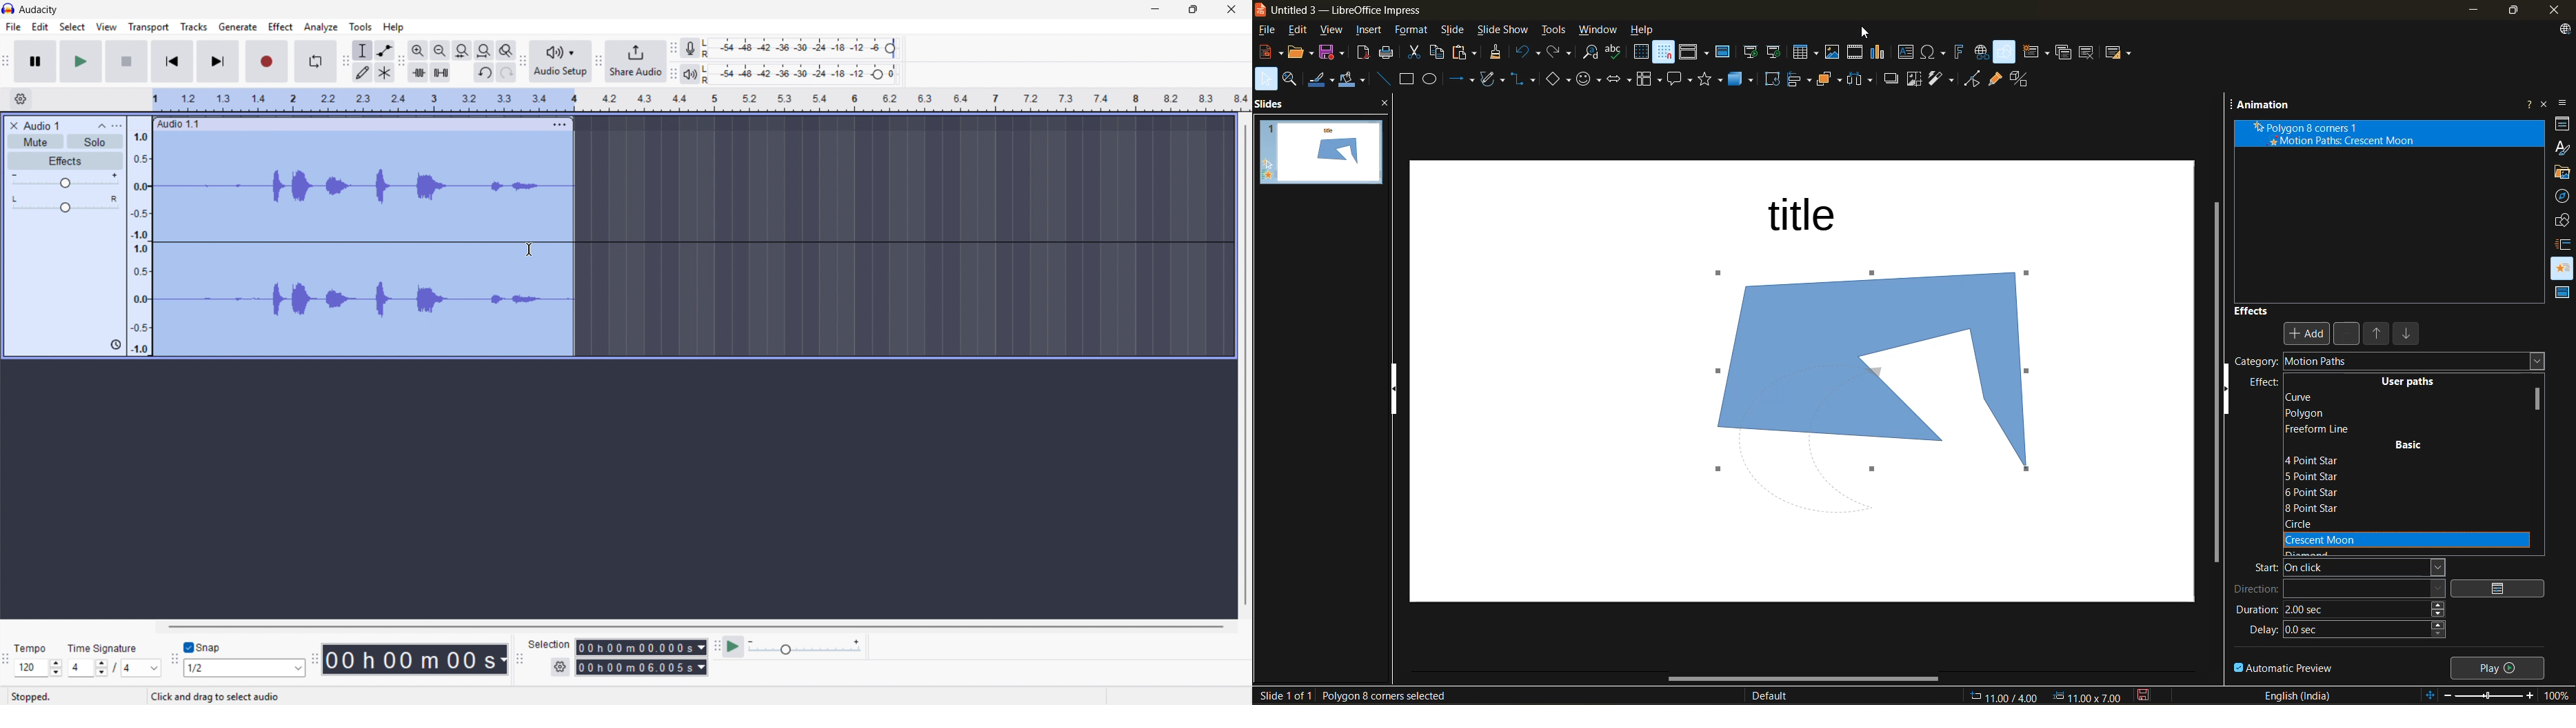  I want to click on print, so click(1391, 54).